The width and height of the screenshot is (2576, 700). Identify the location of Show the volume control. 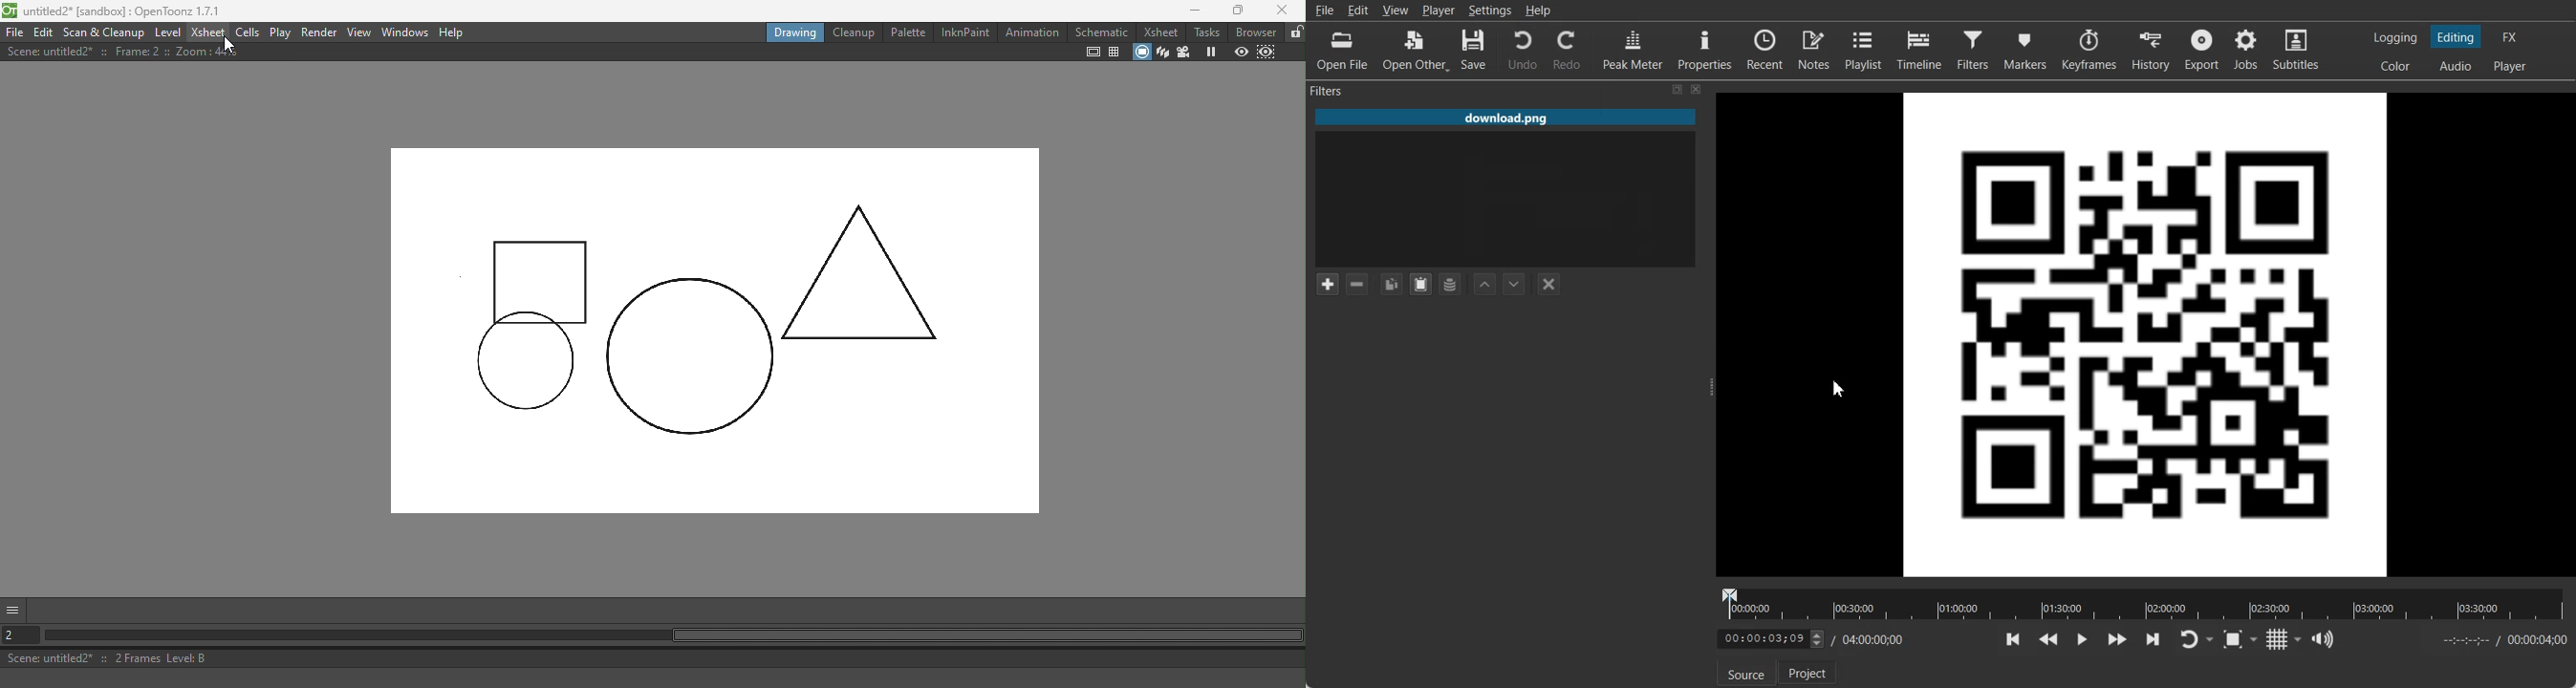
(2325, 639).